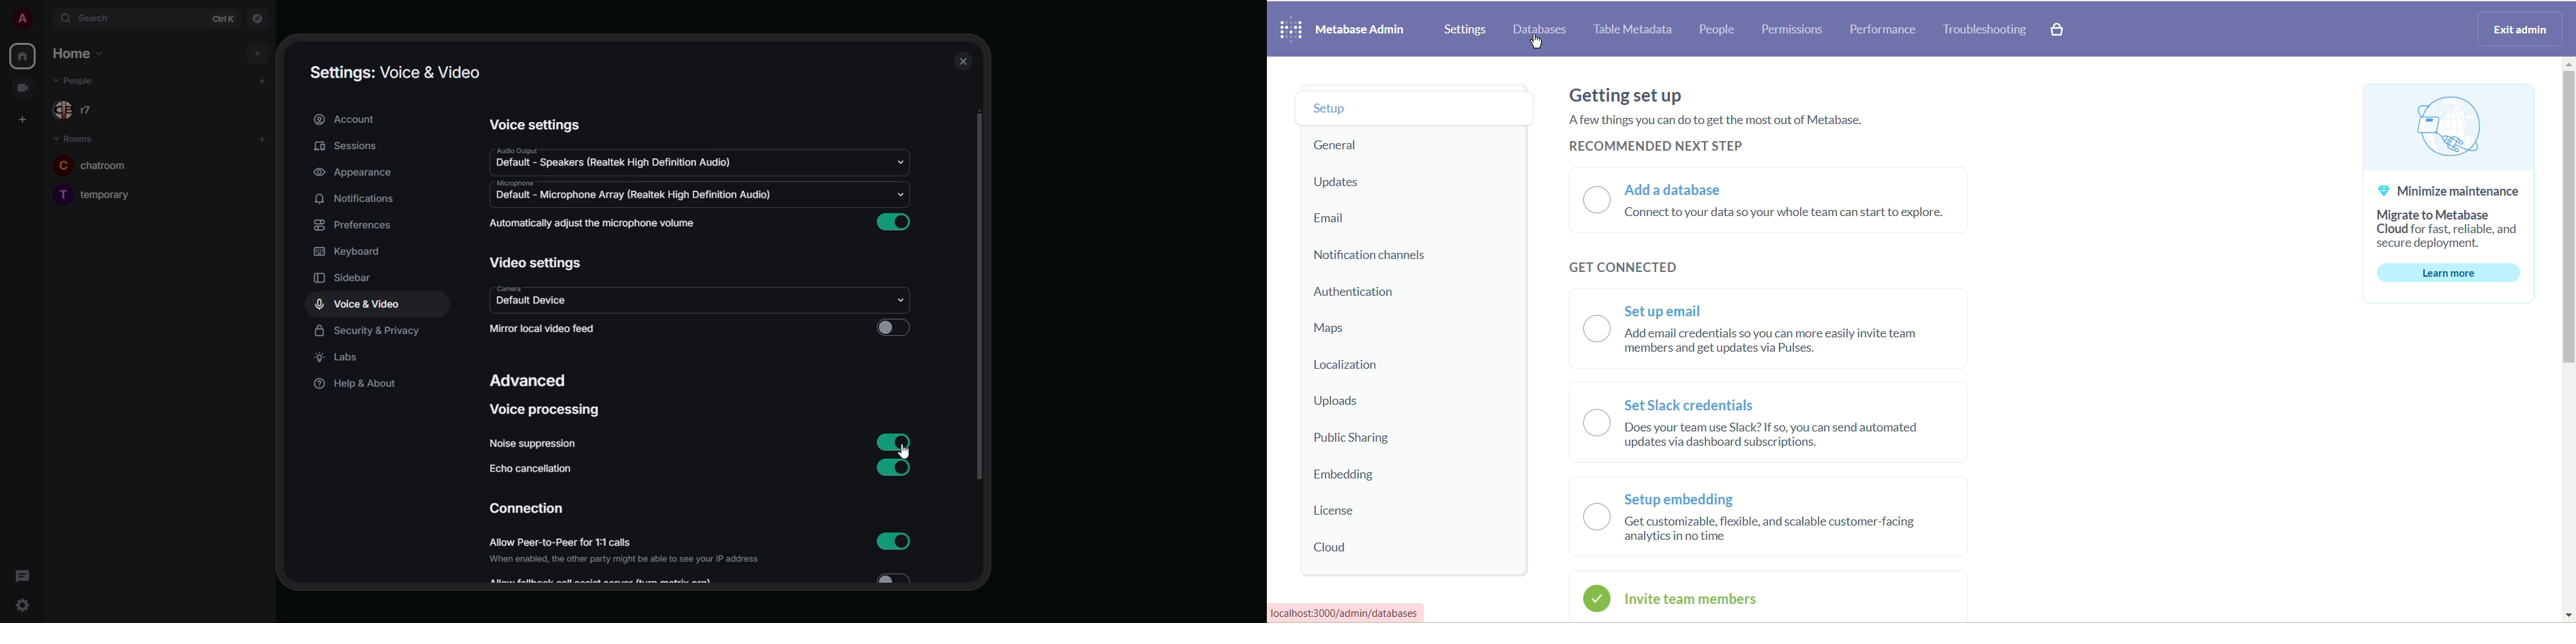  What do you see at coordinates (547, 329) in the screenshot?
I see `mirror local video feed` at bounding box center [547, 329].